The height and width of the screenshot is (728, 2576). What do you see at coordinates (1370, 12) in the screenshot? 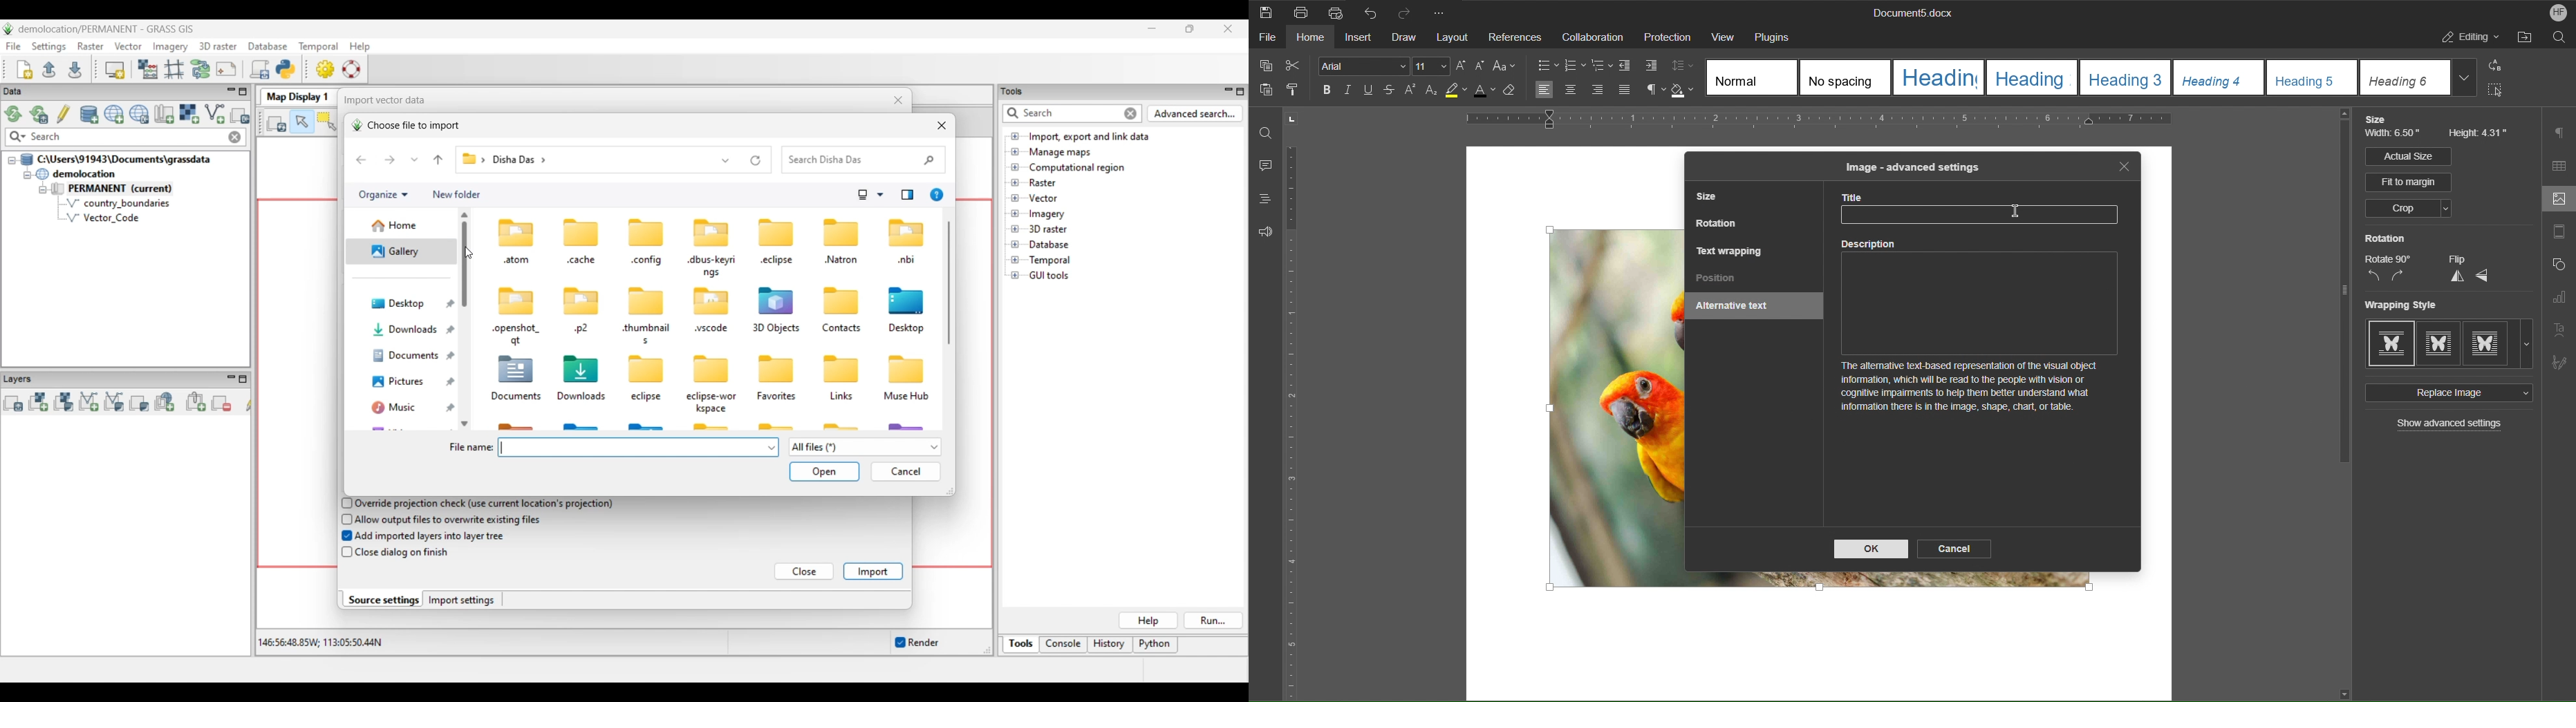
I see `Undo` at bounding box center [1370, 12].